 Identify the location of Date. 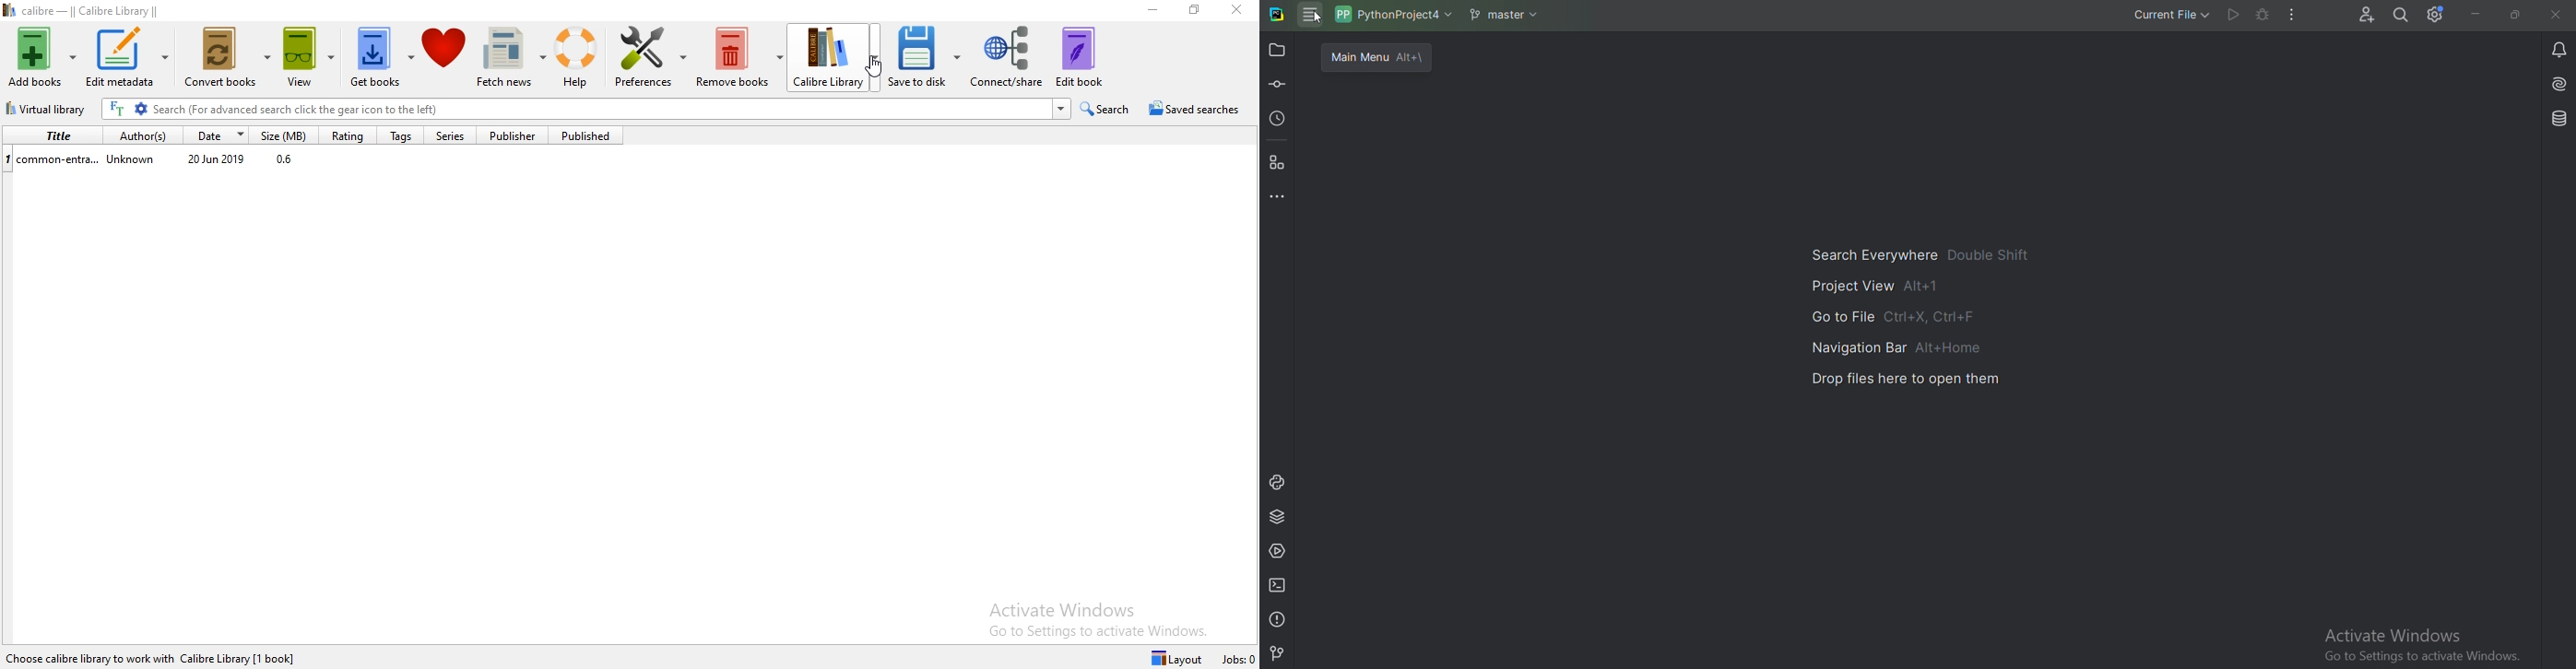
(218, 135).